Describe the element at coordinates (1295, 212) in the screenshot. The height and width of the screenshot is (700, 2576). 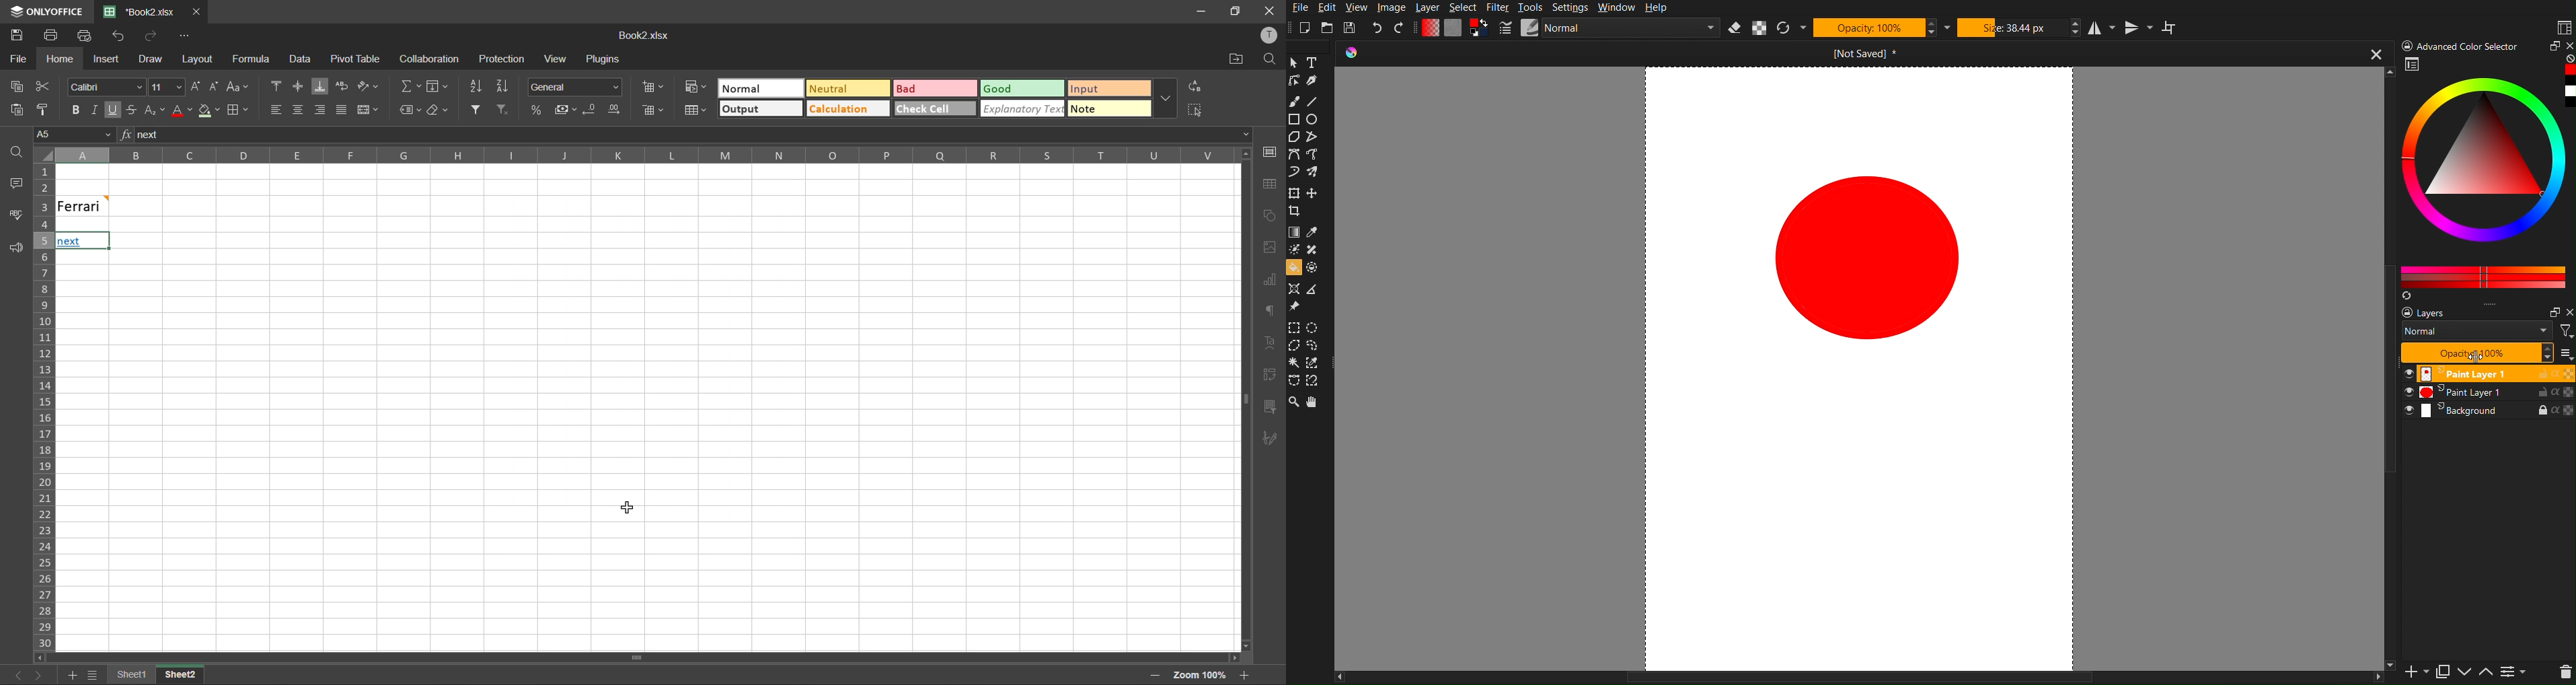
I see `Crop` at that location.